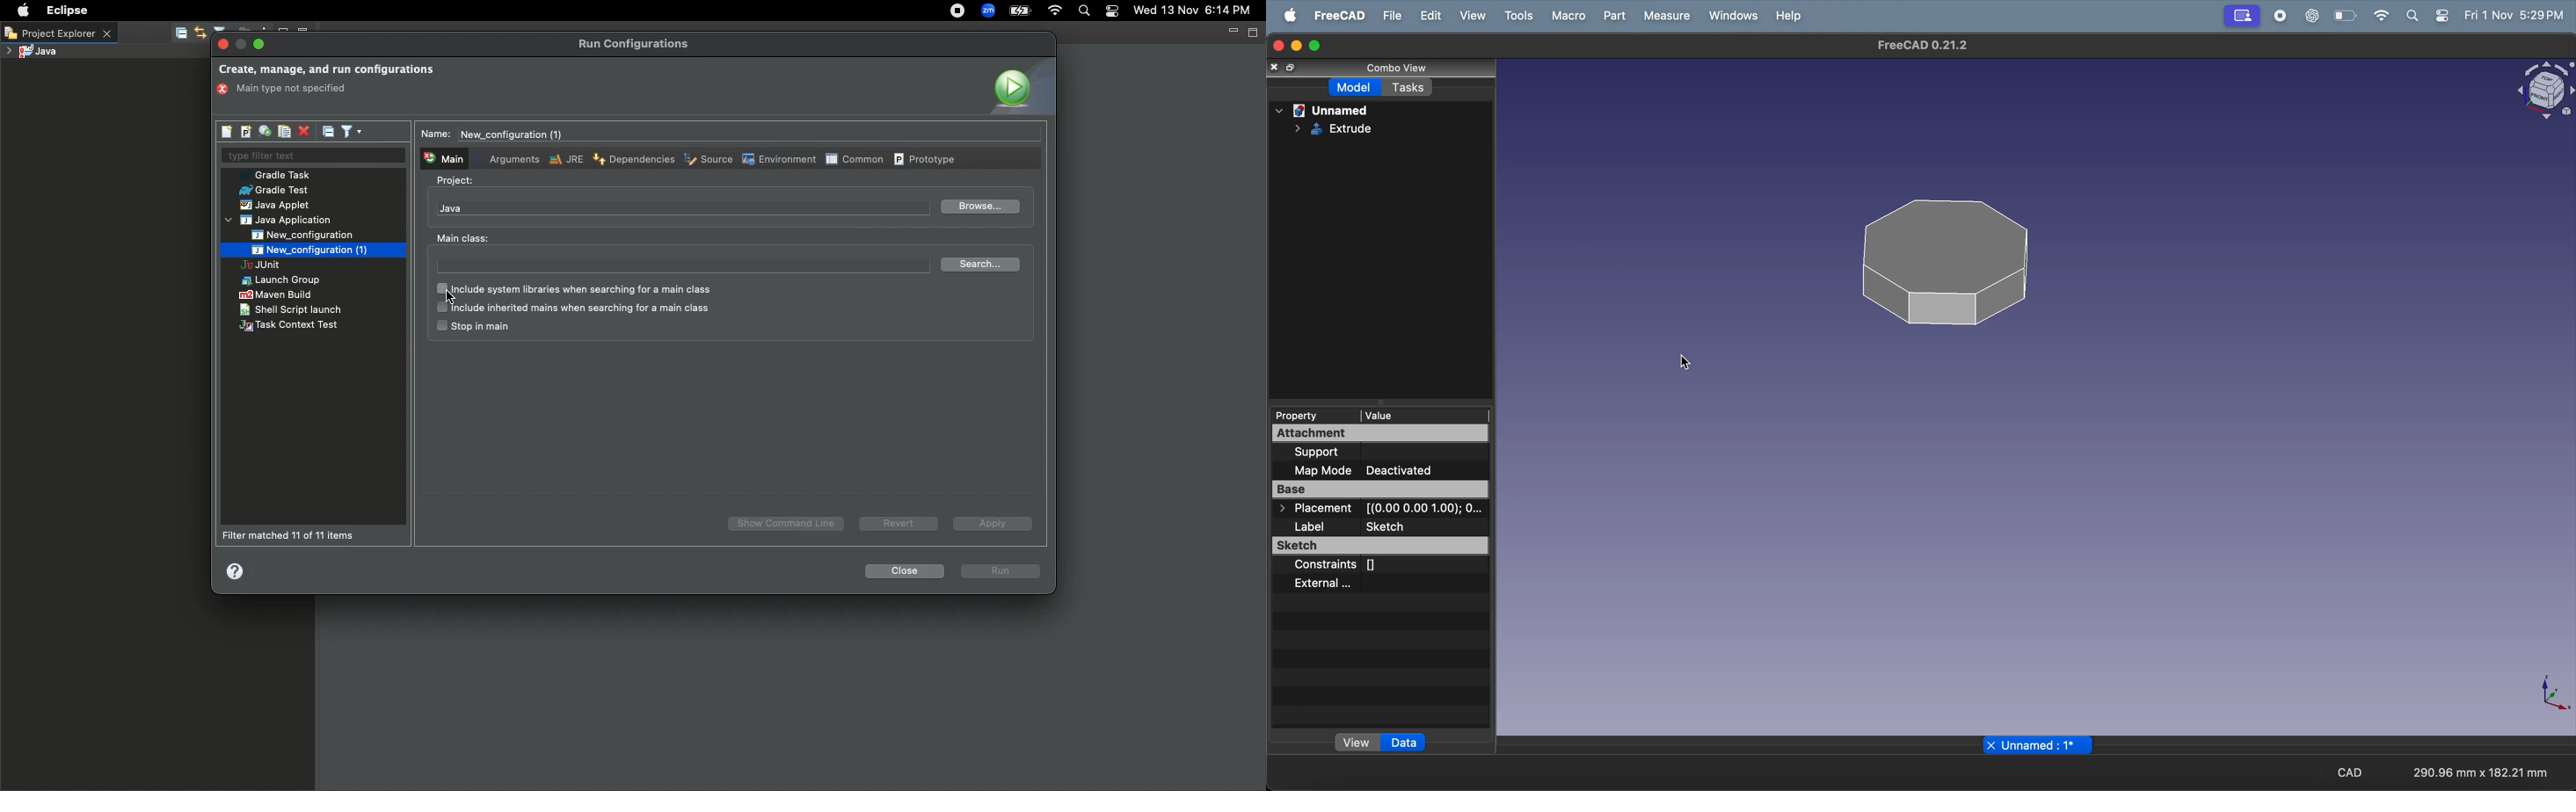 The width and height of the screenshot is (2576, 812). I want to click on help, so click(1789, 15).